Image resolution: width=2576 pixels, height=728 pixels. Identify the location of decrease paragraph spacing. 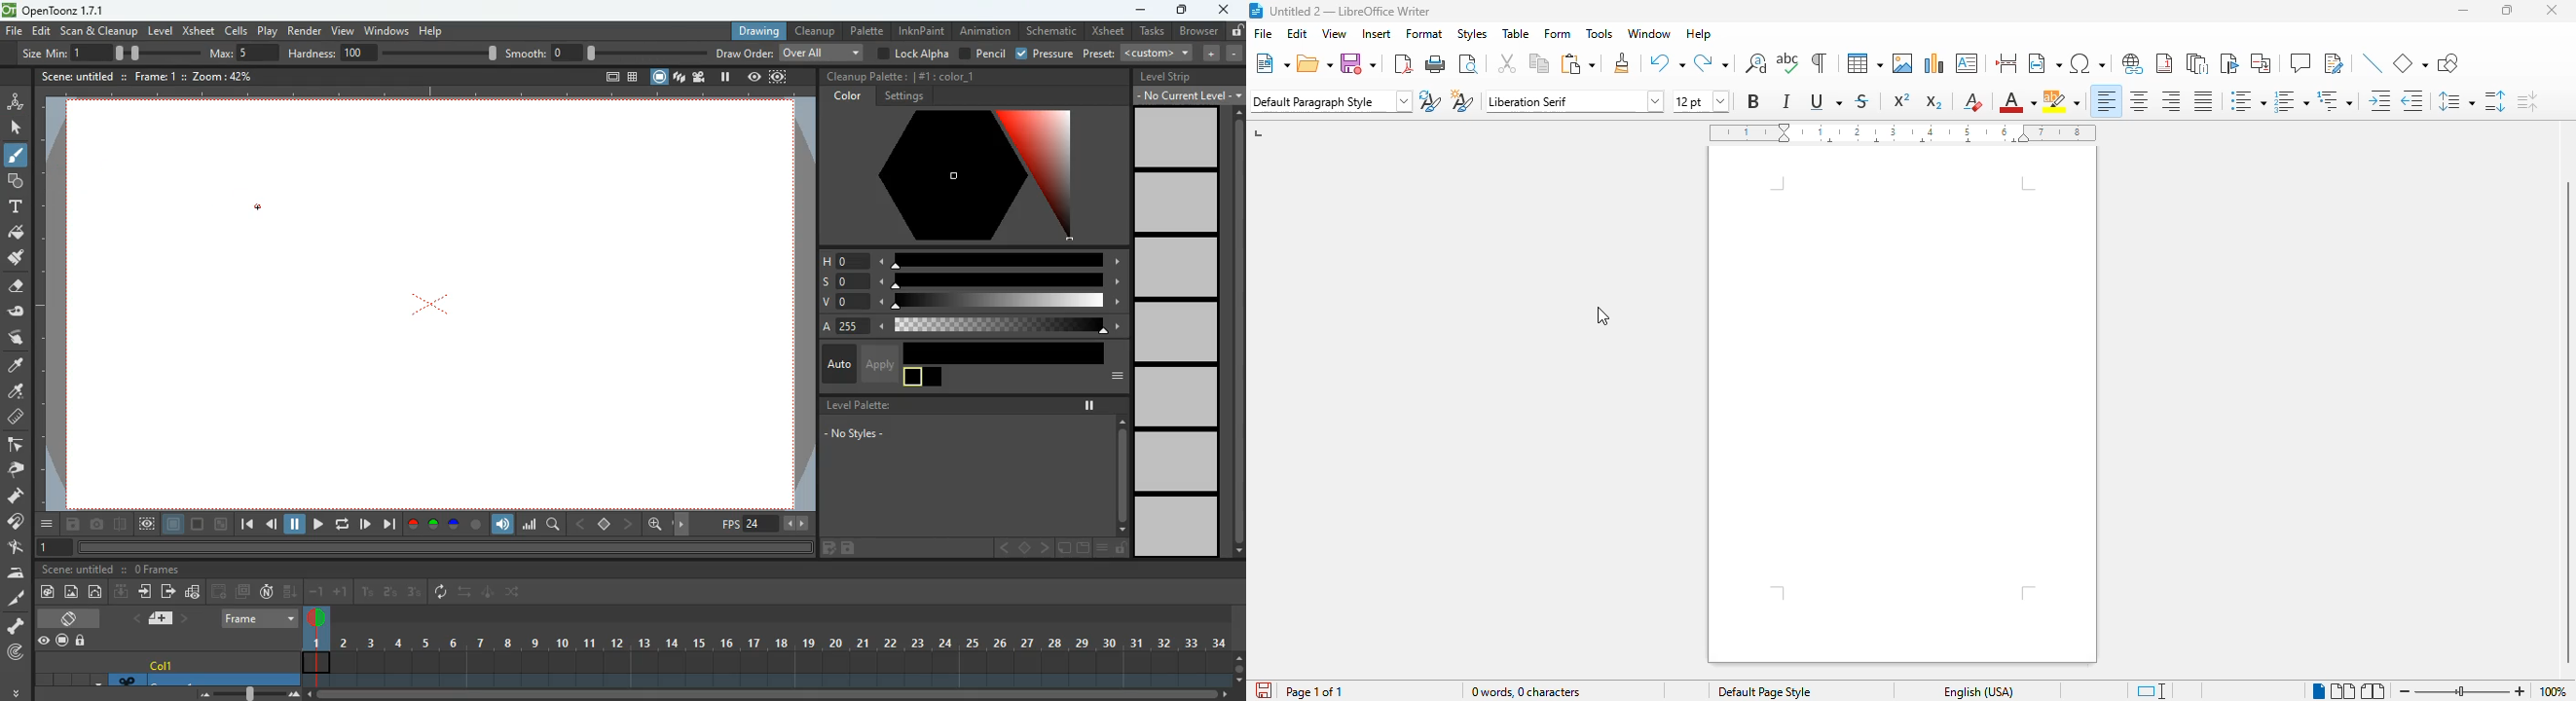
(2527, 102).